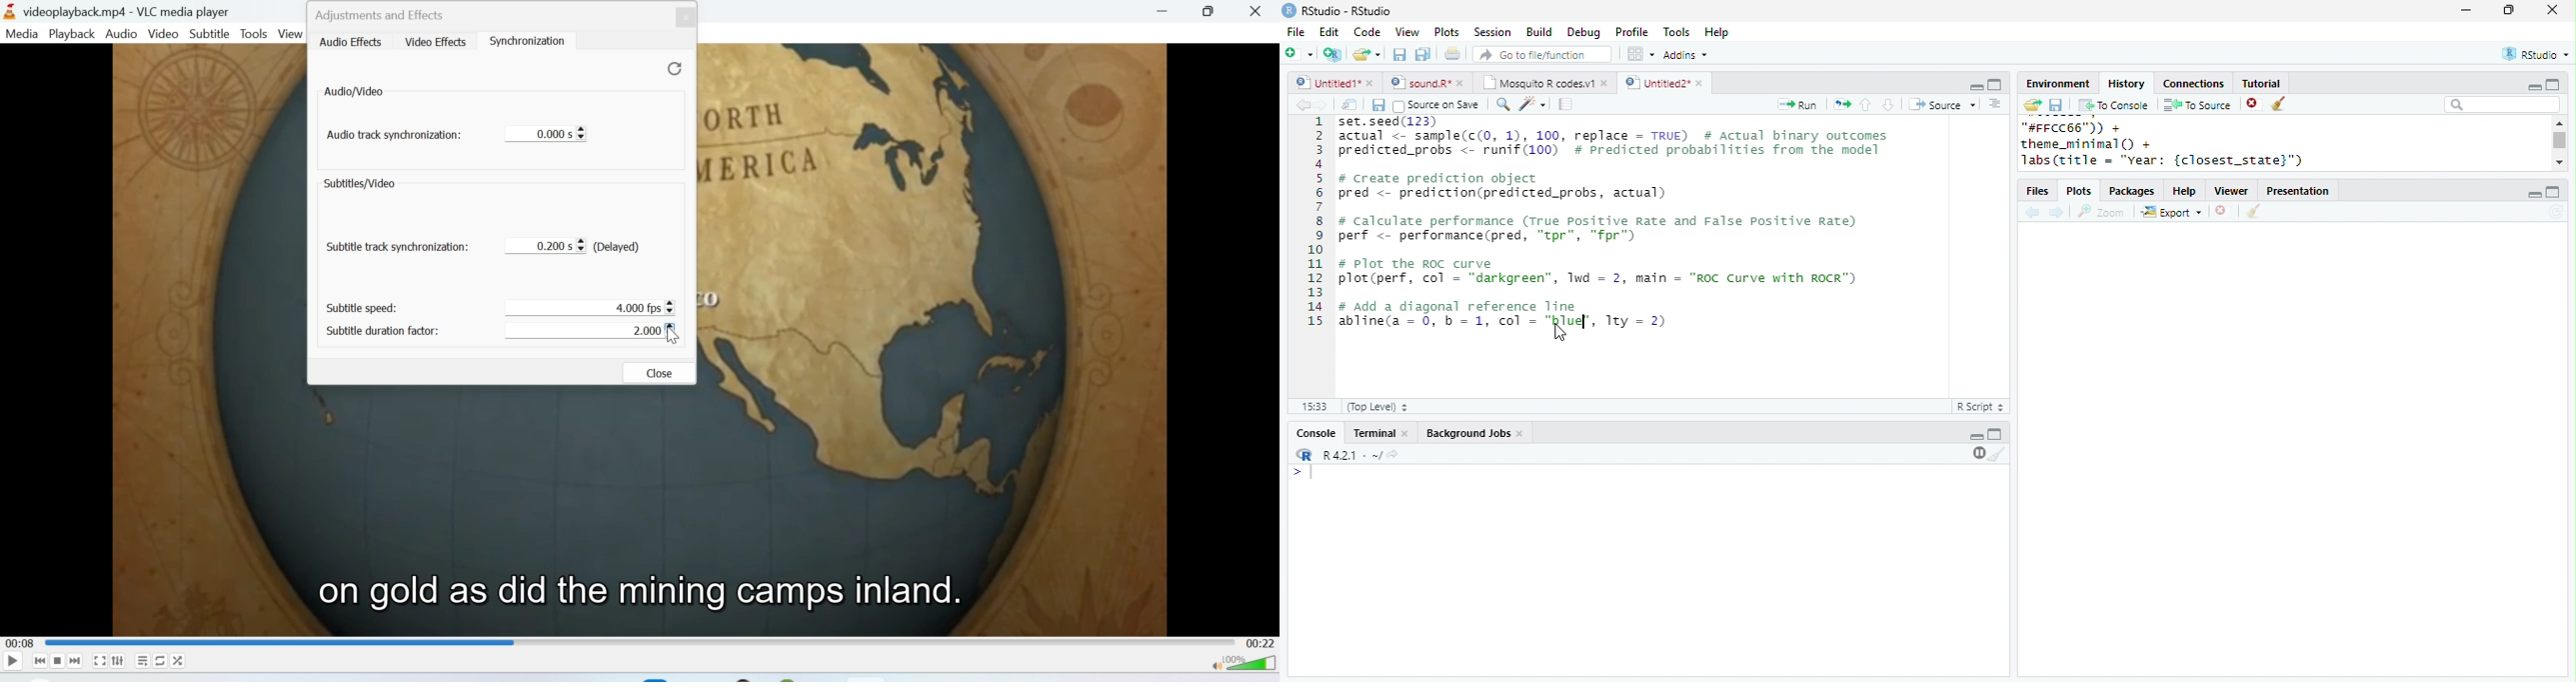 The width and height of the screenshot is (2576, 700). Describe the element at coordinates (22, 33) in the screenshot. I see `Media` at that location.